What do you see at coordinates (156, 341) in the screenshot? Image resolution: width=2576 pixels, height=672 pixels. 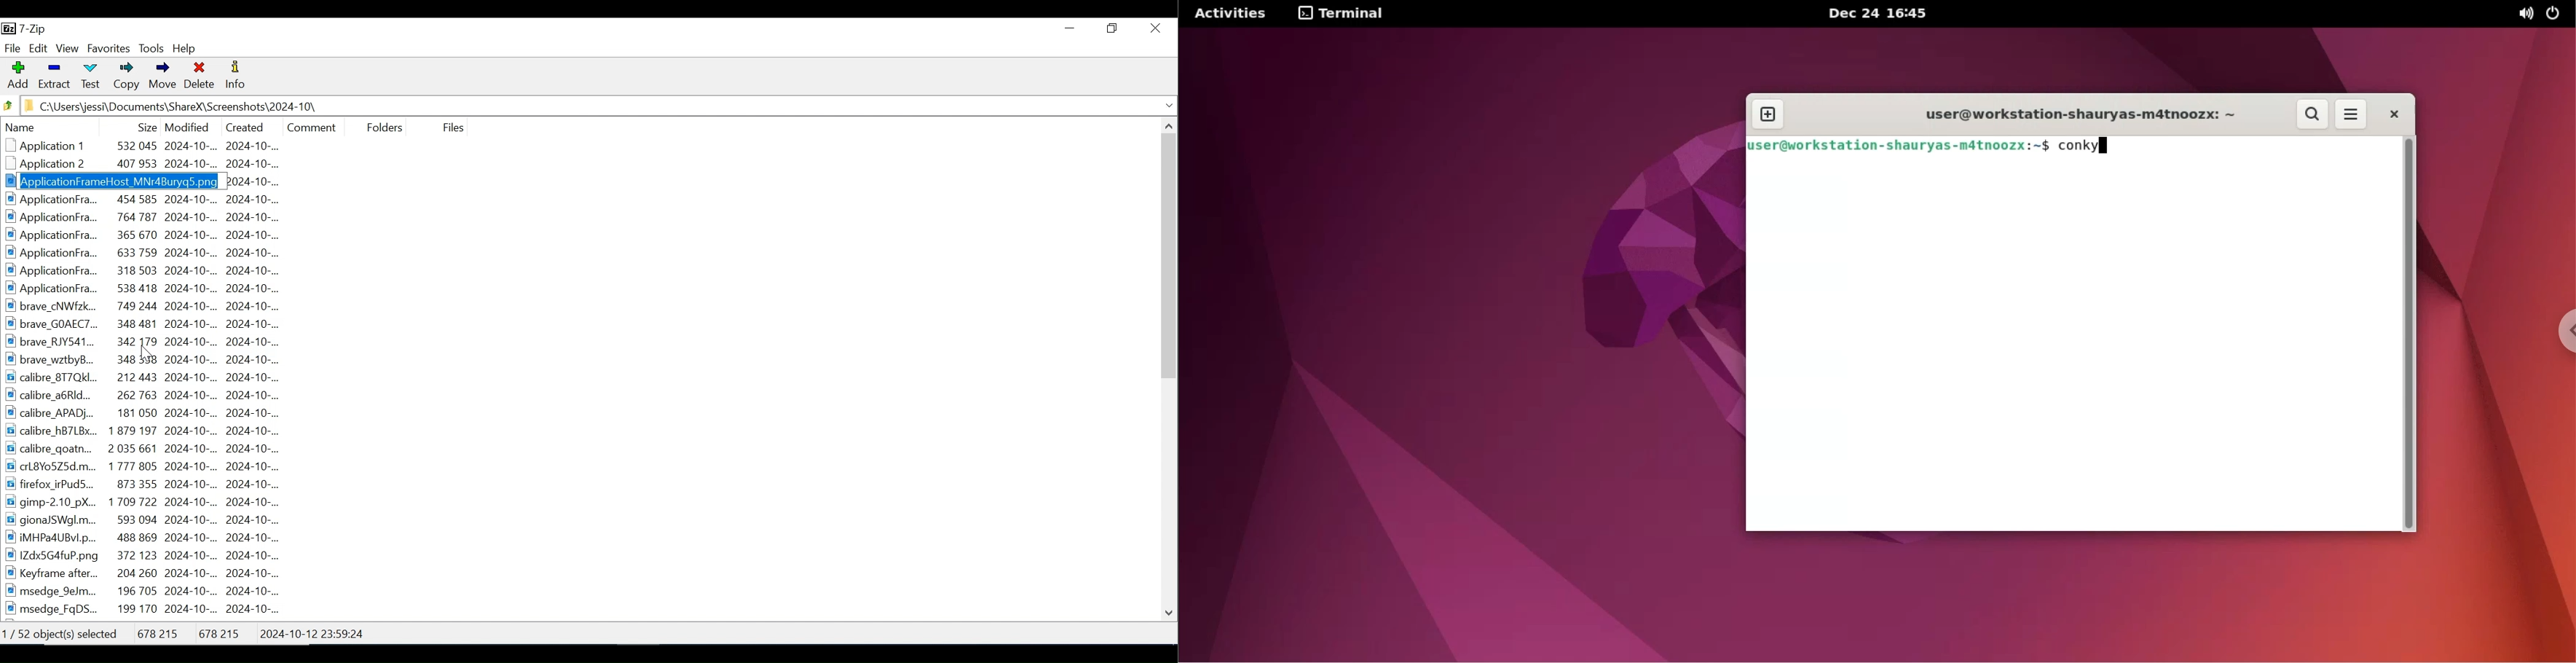 I see `brave RJY541... 342 179 2024-10-... 2024-10-...` at bounding box center [156, 341].